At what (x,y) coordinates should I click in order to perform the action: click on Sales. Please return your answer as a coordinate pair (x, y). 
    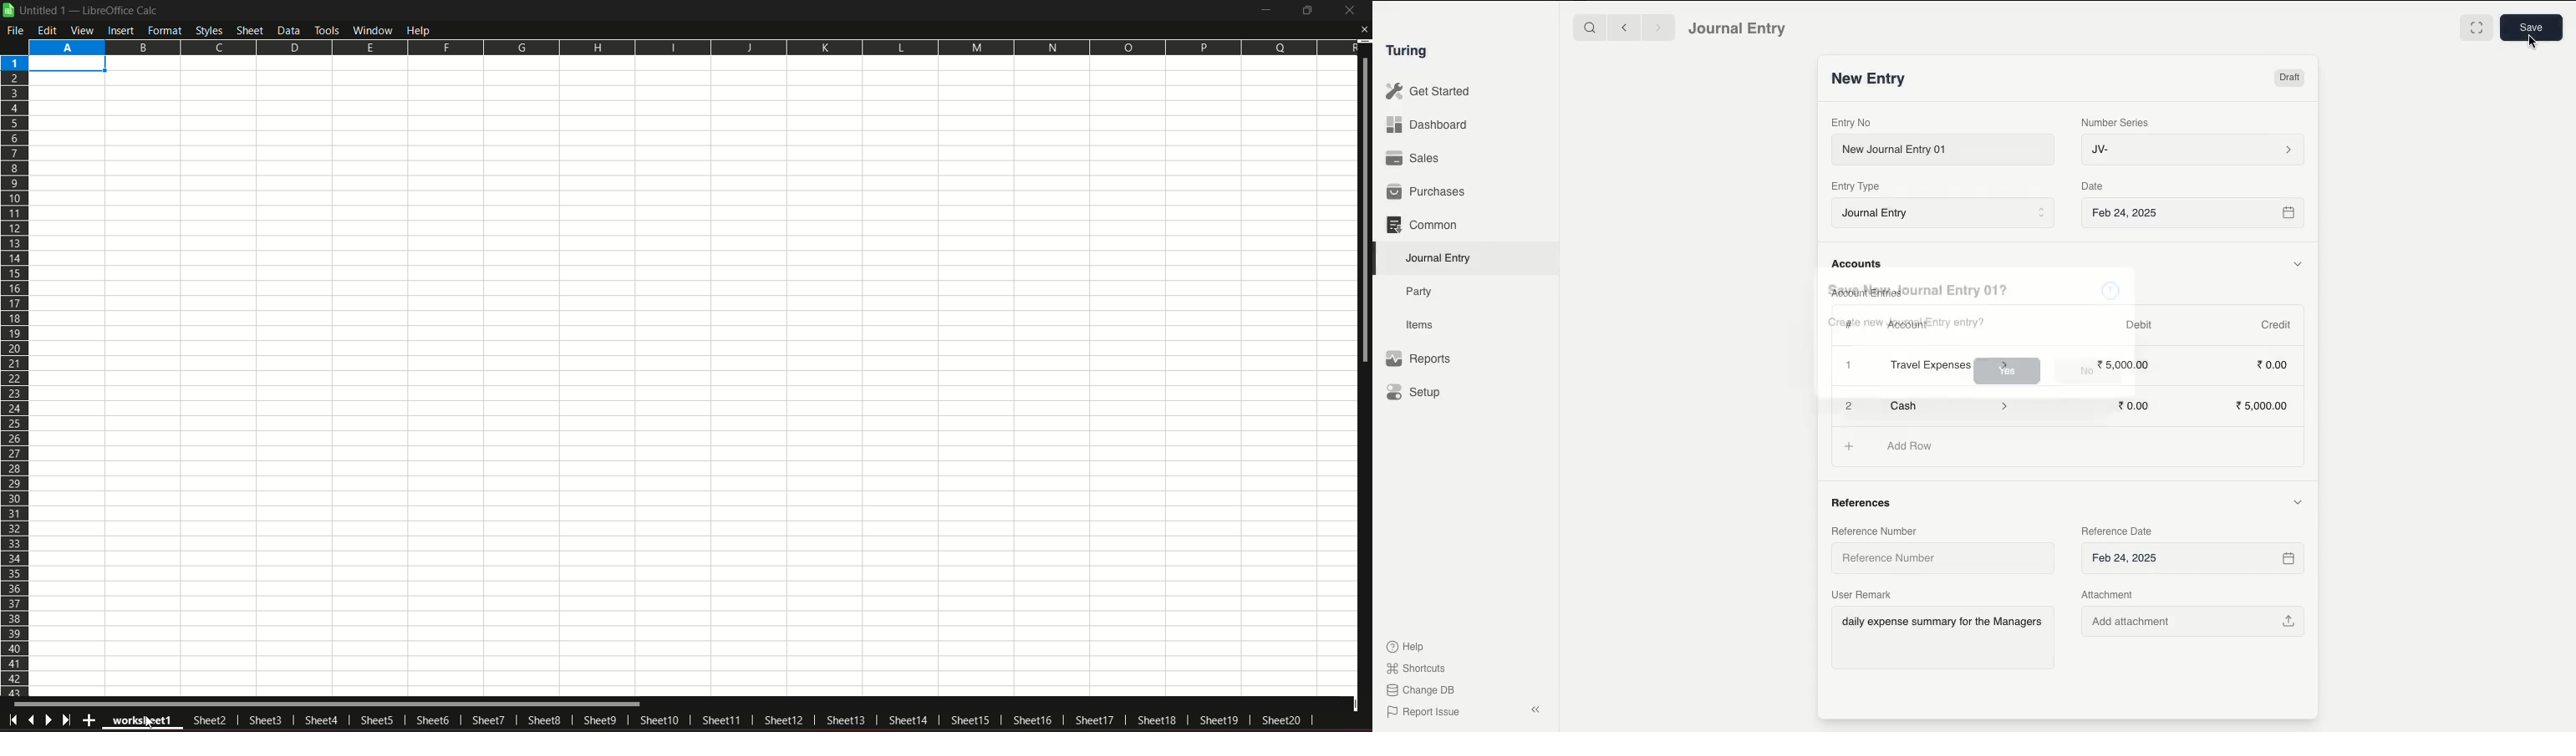
    Looking at the image, I should click on (1415, 158).